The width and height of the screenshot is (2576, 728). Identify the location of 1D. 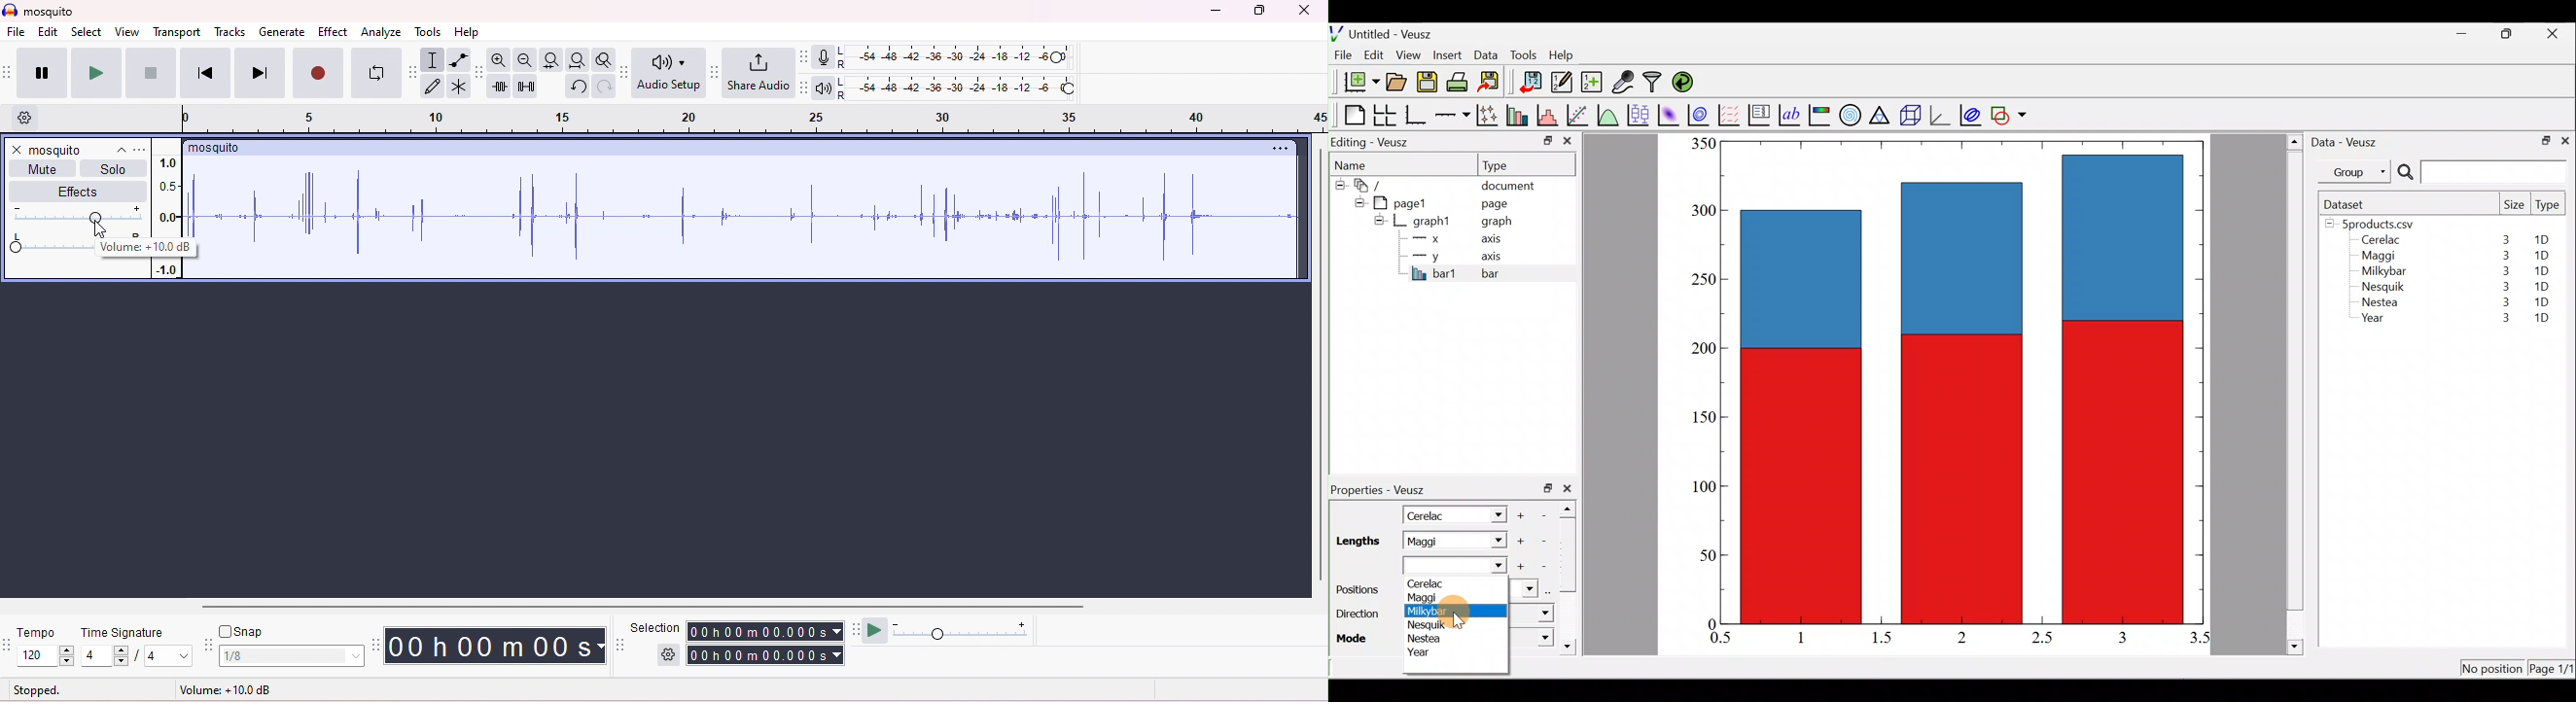
(2539, 270).